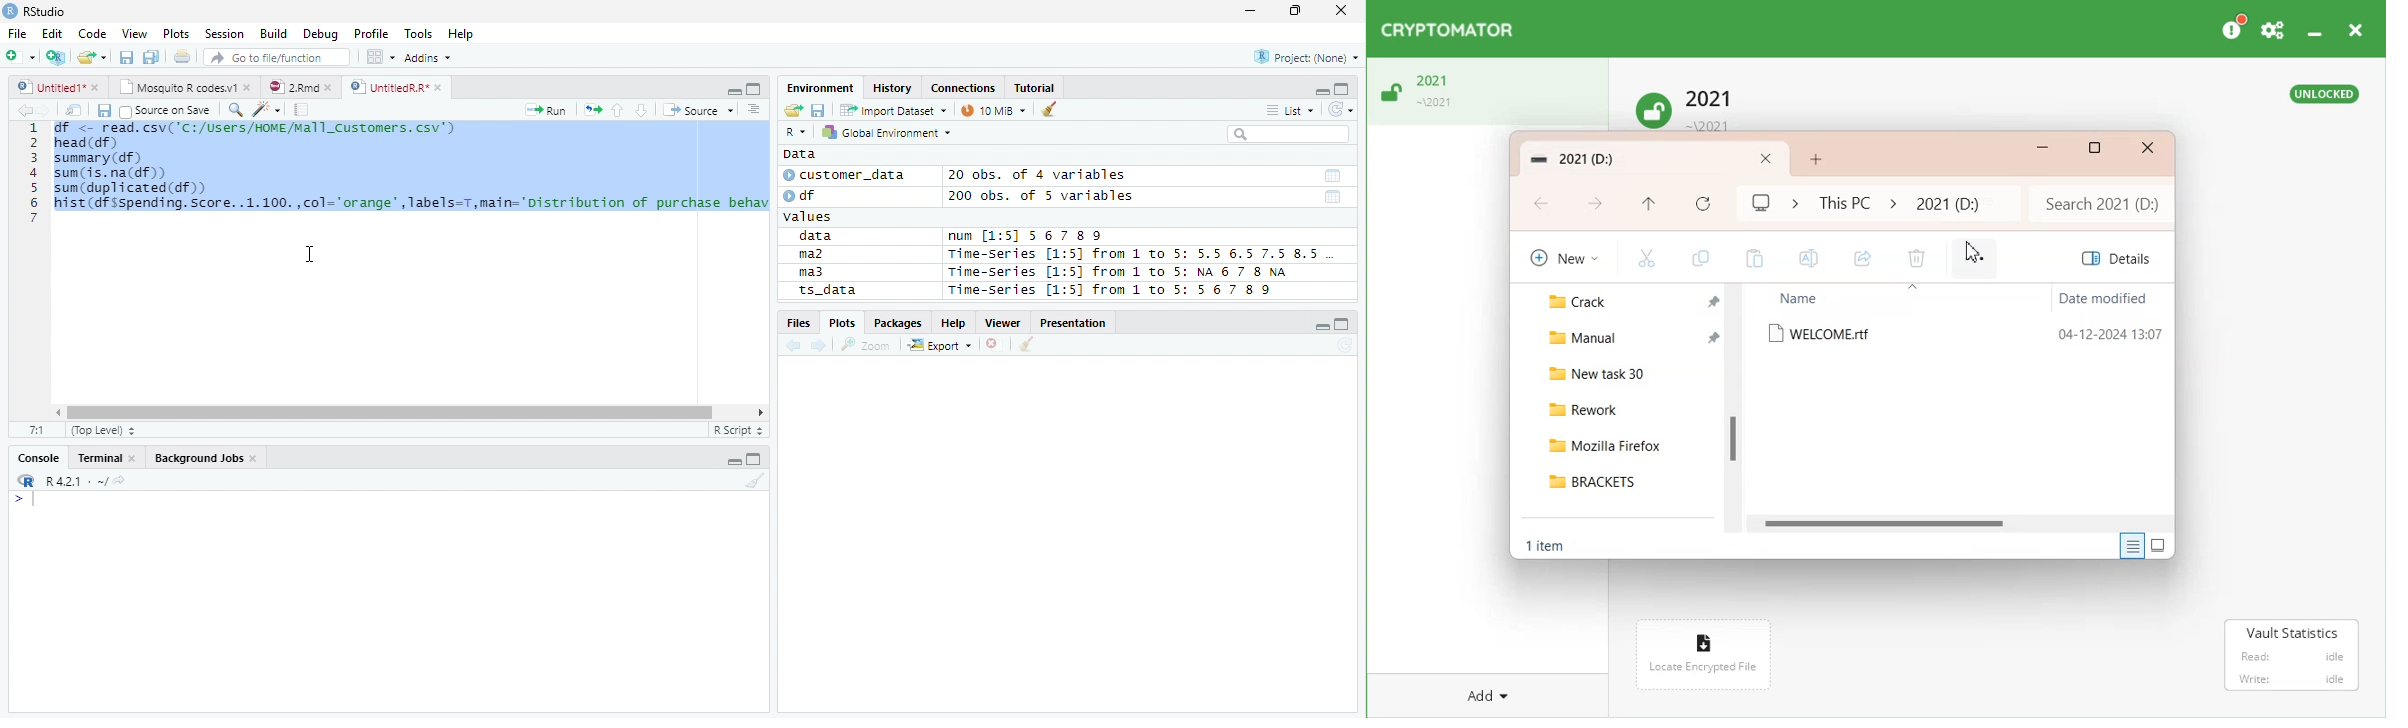  Describe the element at coordinates (1051, 108) in the screenshot. I see `Clean` at that location.